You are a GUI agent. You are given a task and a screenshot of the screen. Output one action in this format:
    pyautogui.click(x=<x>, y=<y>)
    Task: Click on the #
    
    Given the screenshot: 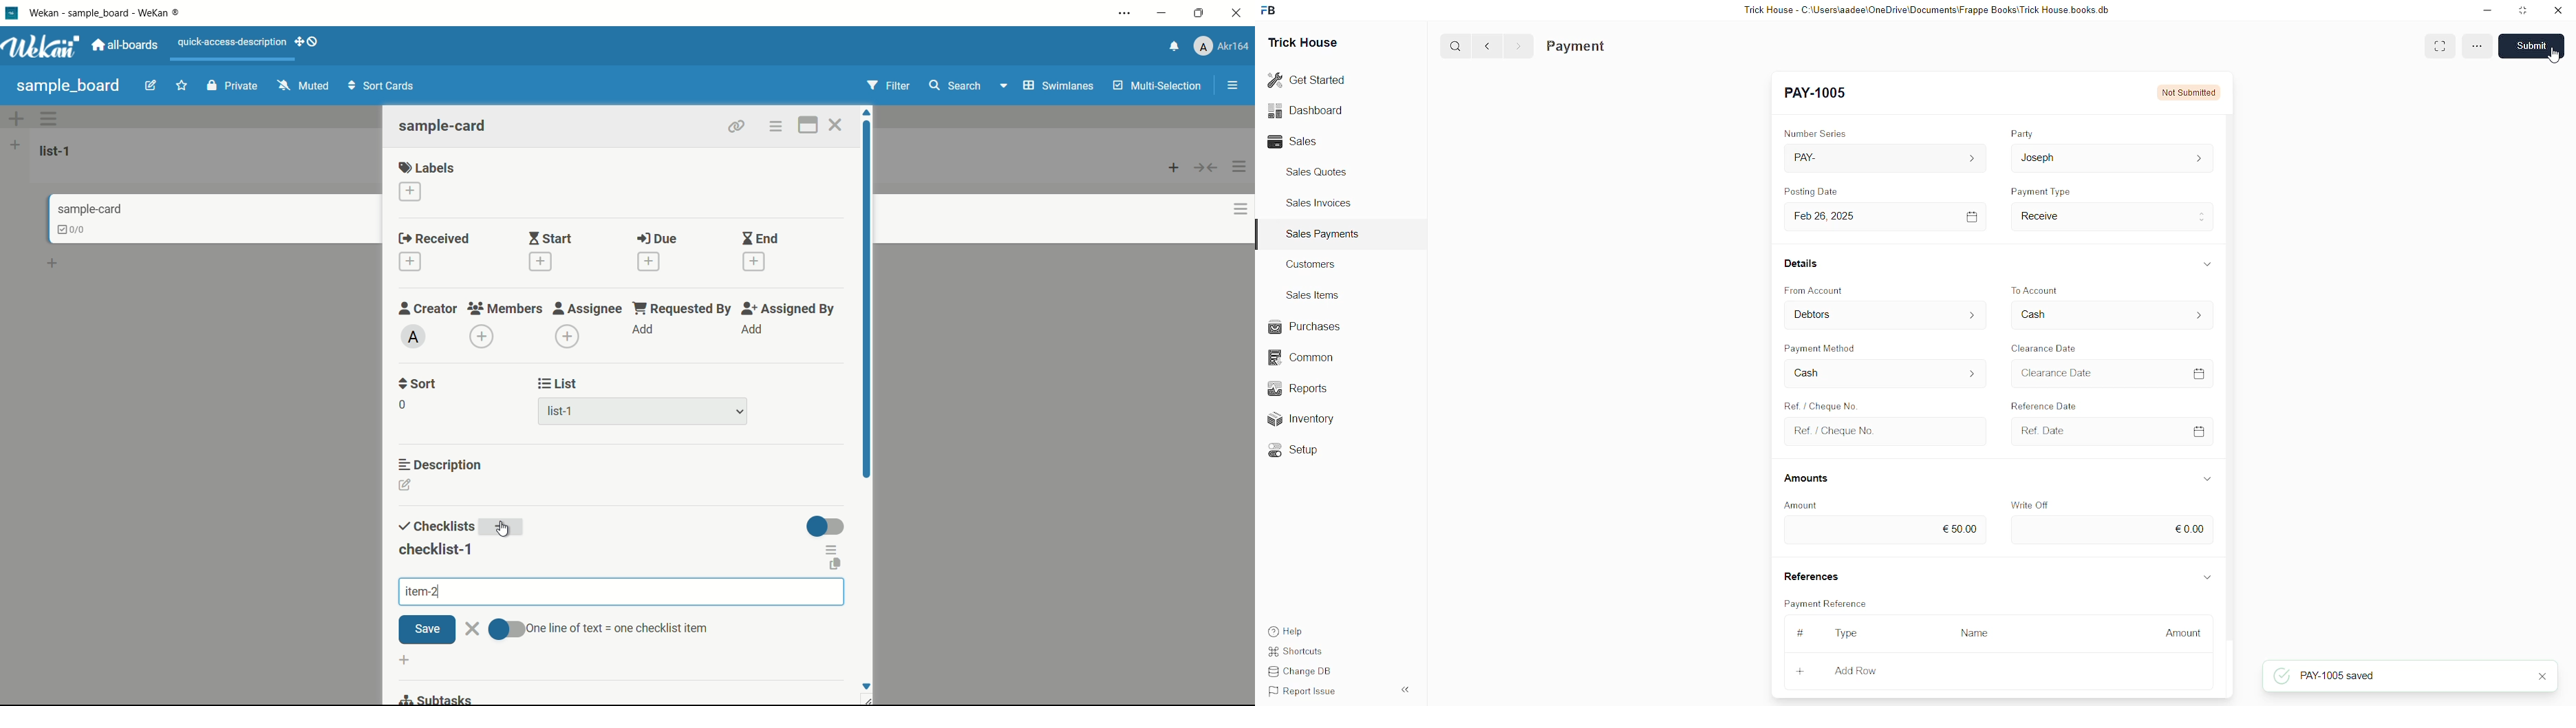 What is the action you would take?
    pyautogui.click(x=1801, y=632)
    